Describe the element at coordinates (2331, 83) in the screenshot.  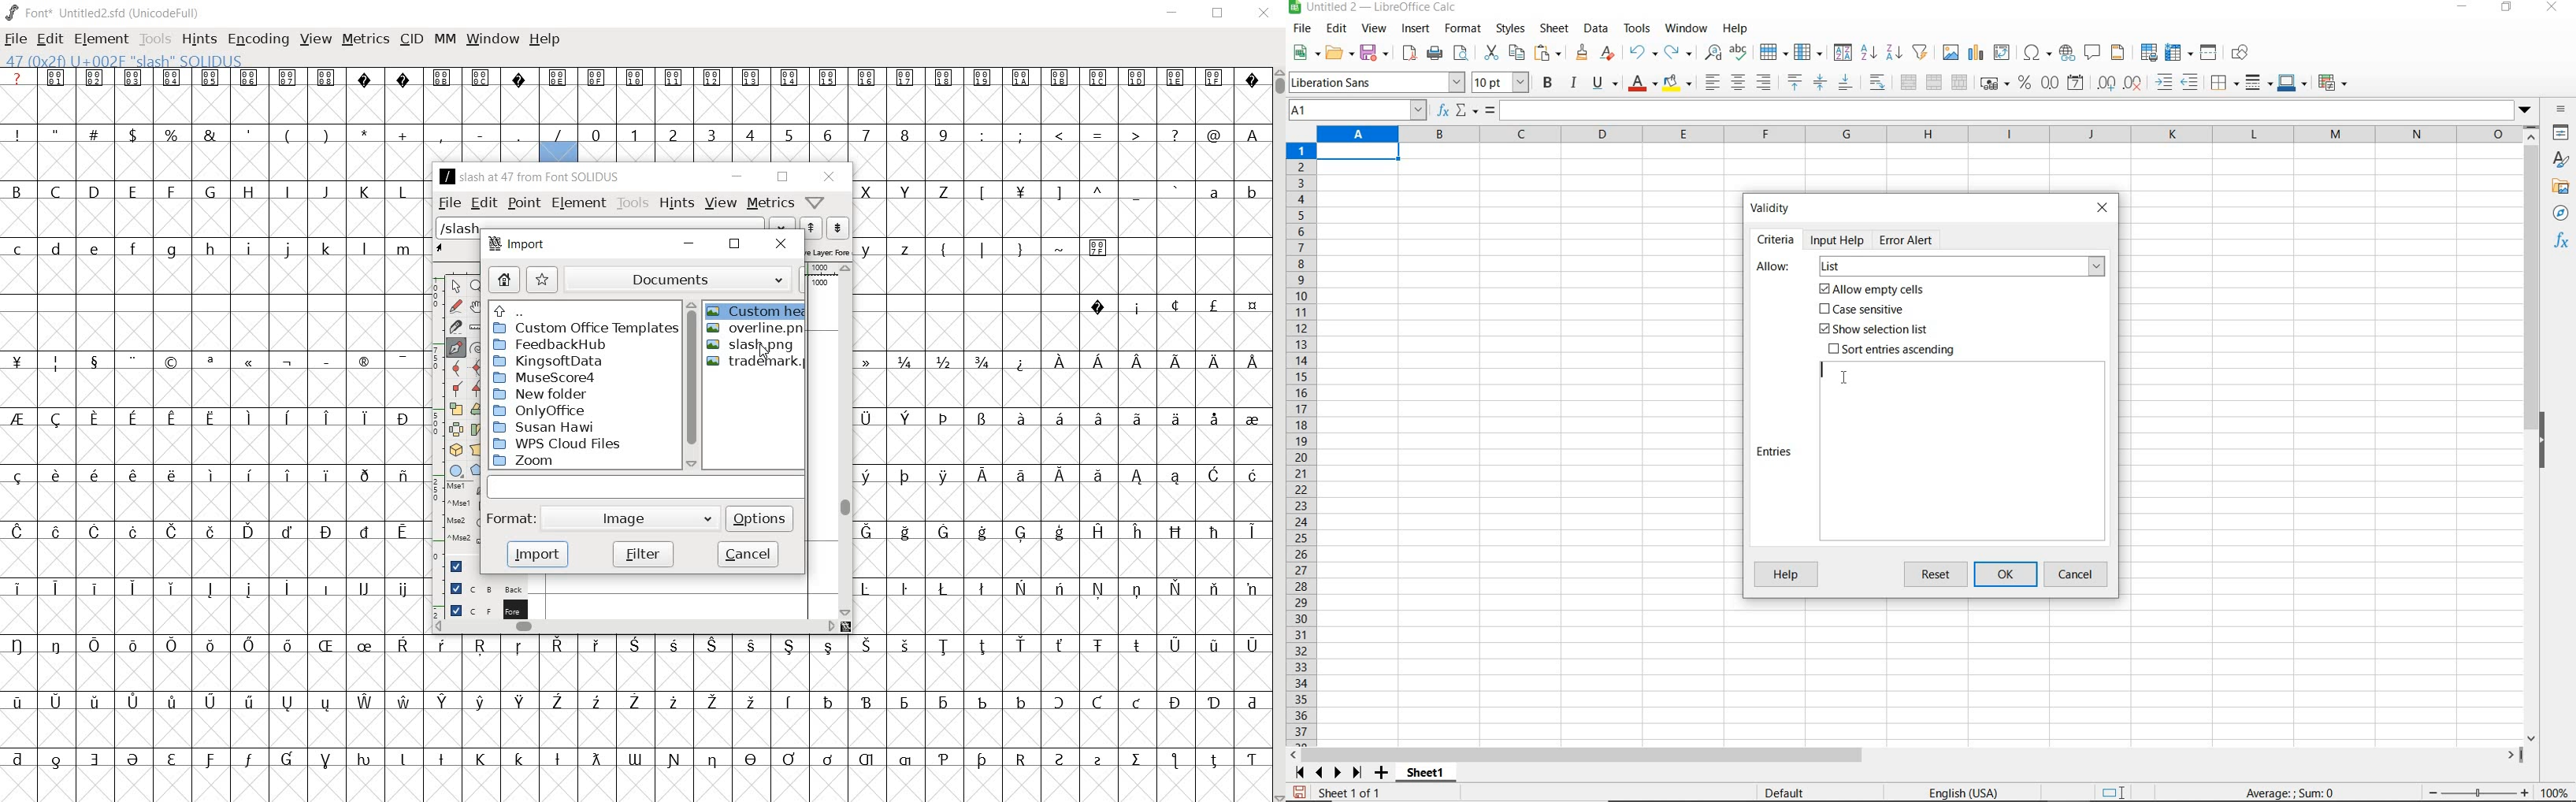
I see `coditional` at that location.